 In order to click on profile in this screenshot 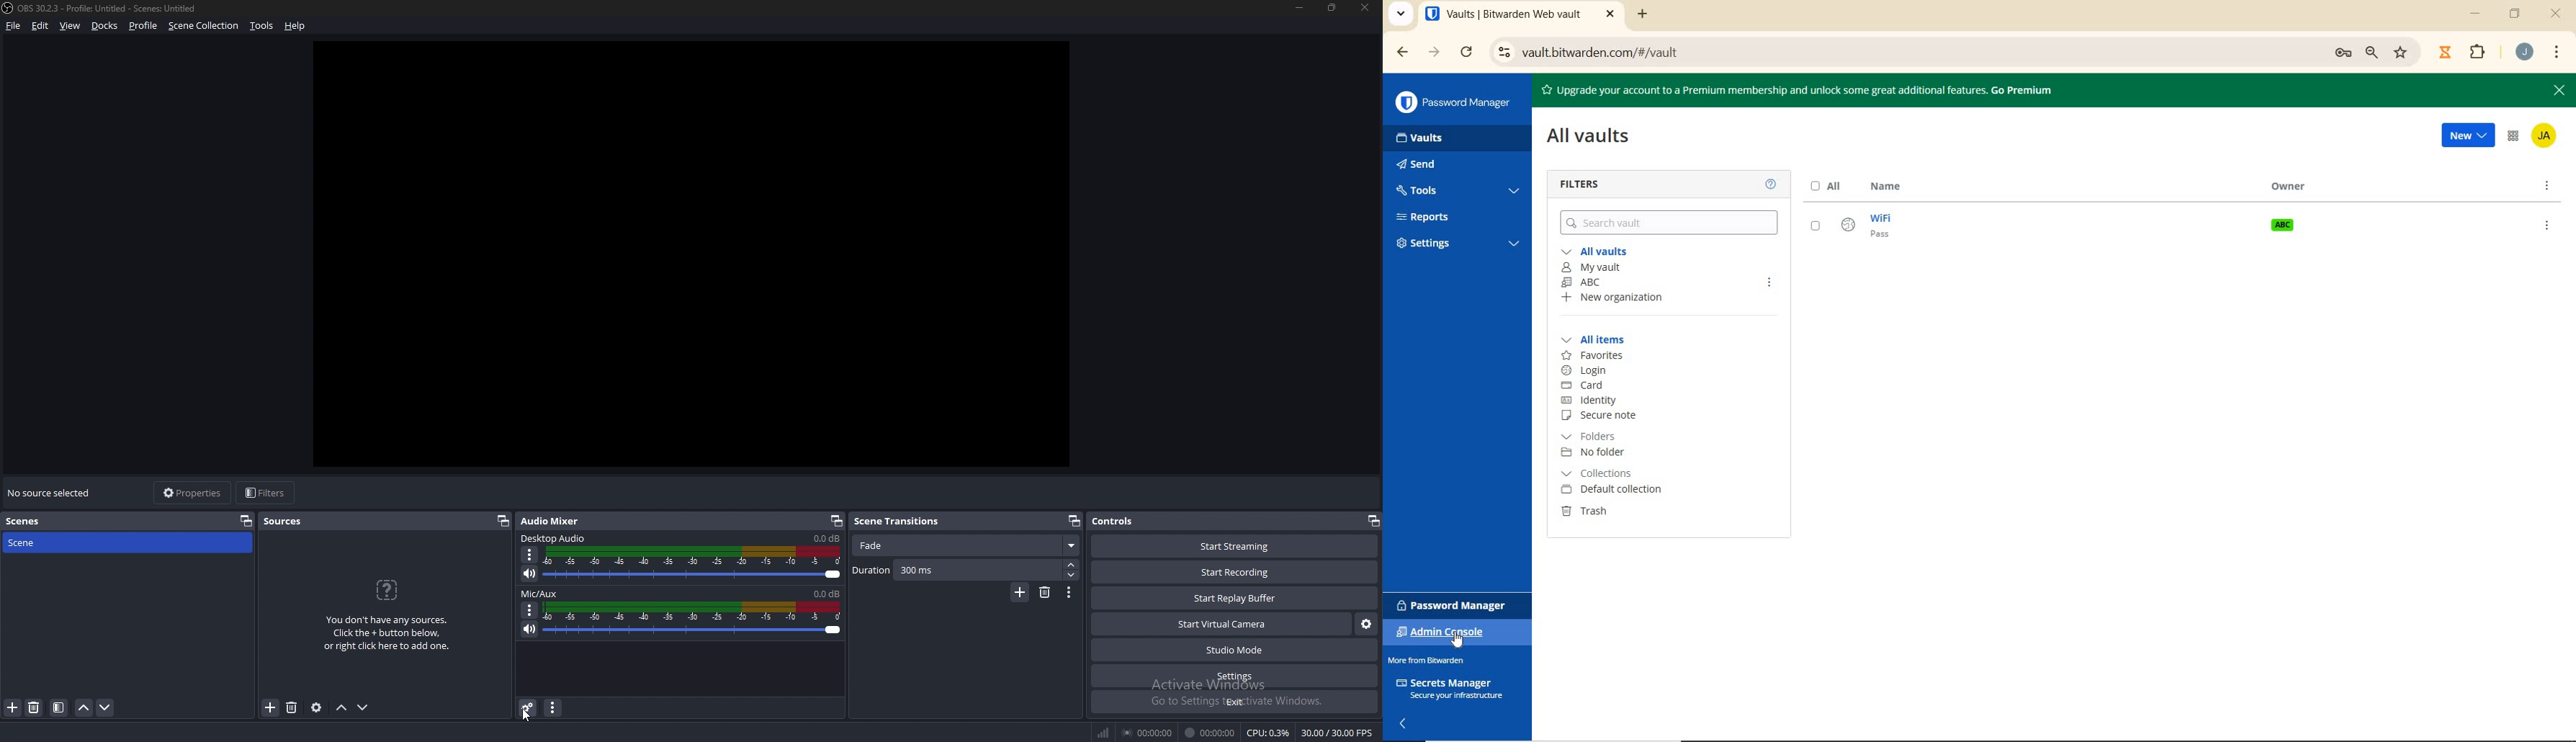, I will do `click(143, 26)`.